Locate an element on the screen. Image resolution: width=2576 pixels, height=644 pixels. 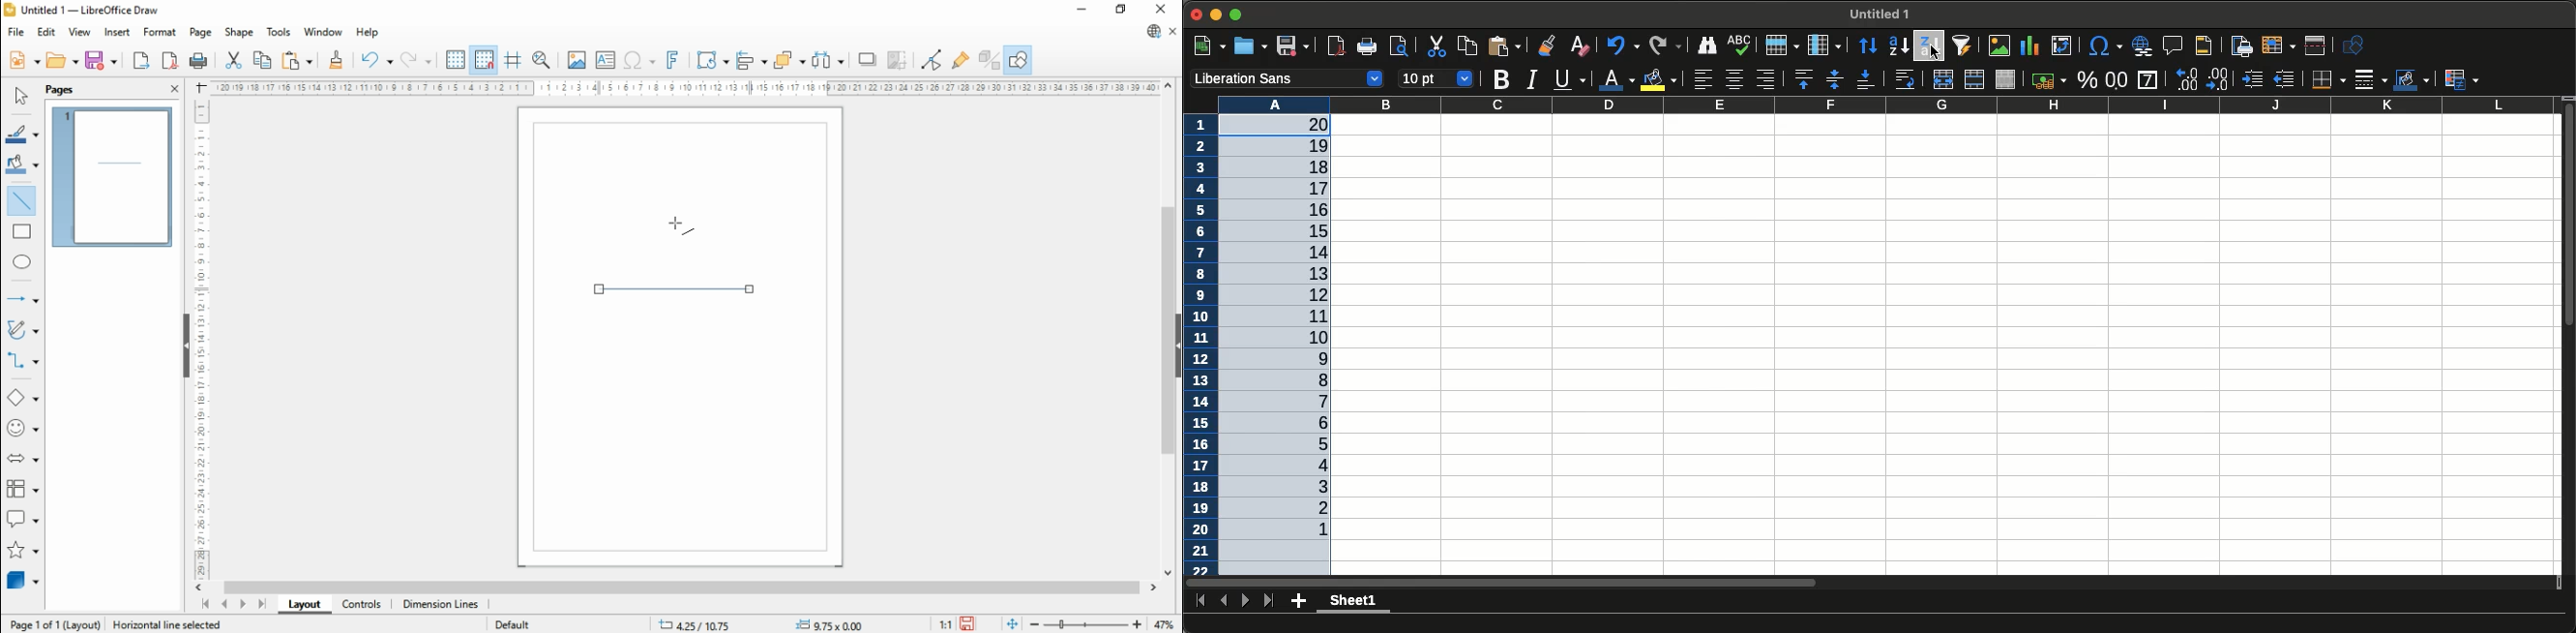
Font color is located at coordinates (1615, 78).